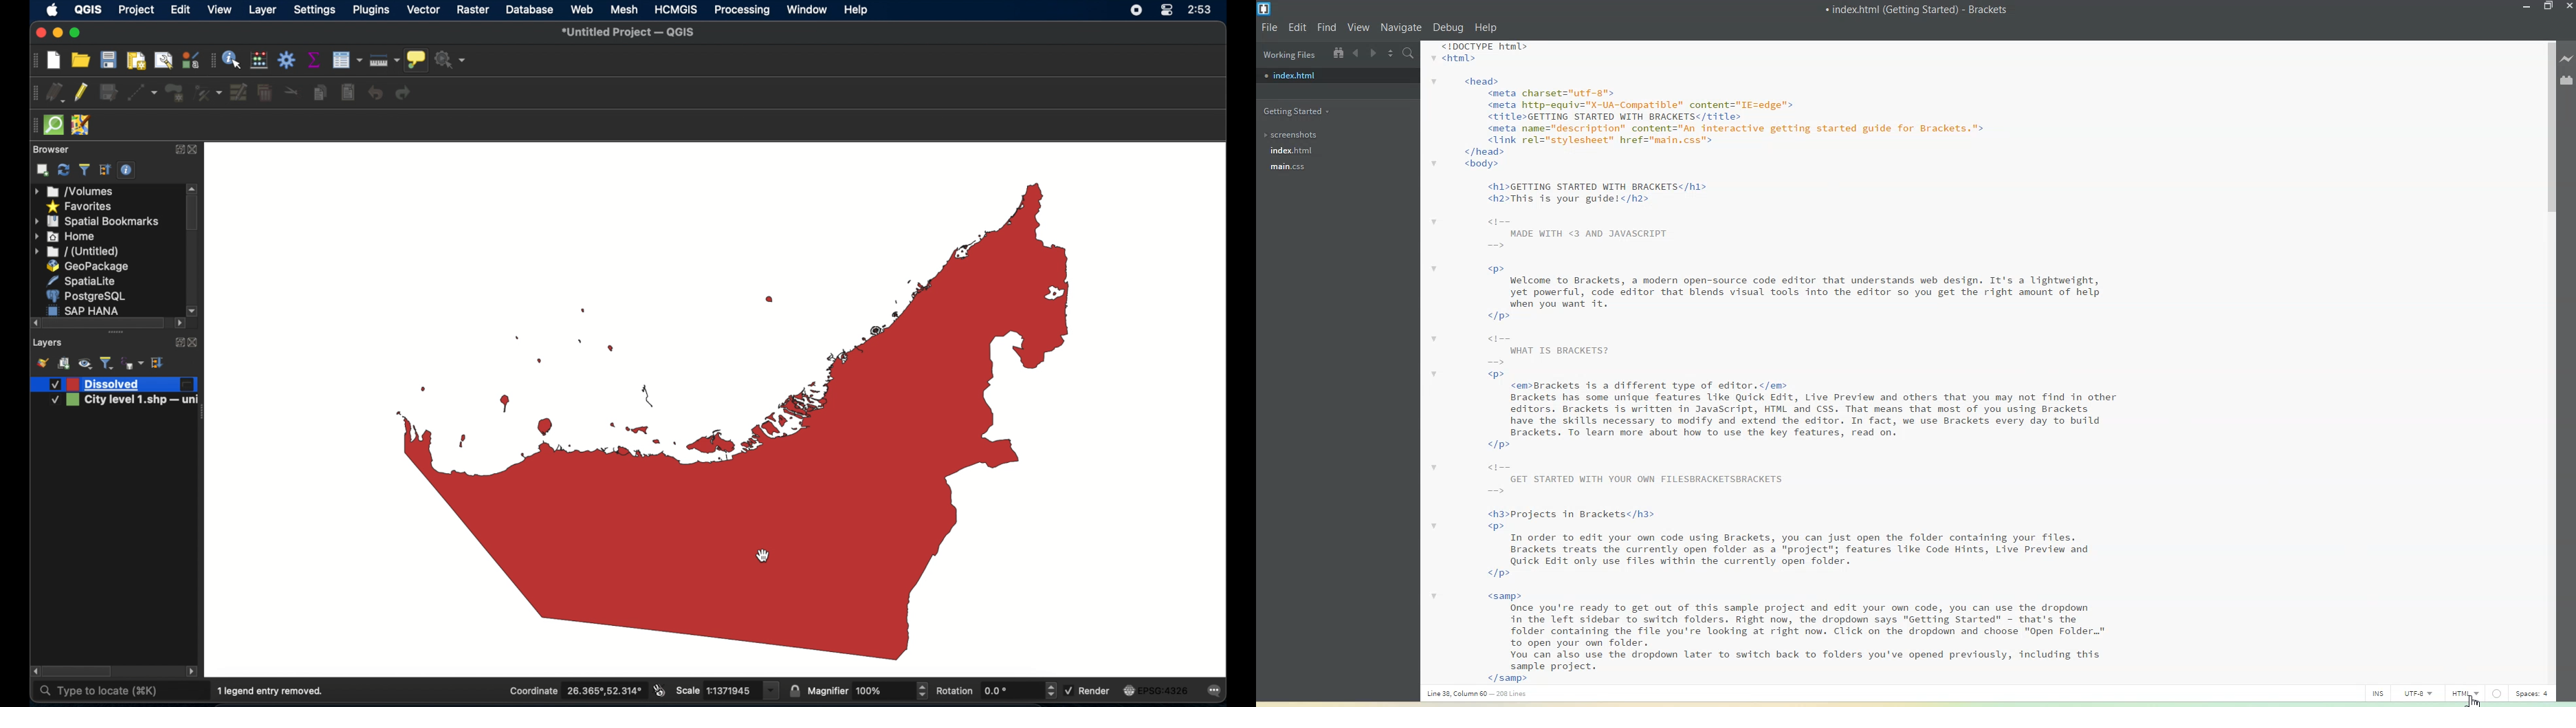 The image size is (2576, 728). I want to click on cursor, so click(769, 561).